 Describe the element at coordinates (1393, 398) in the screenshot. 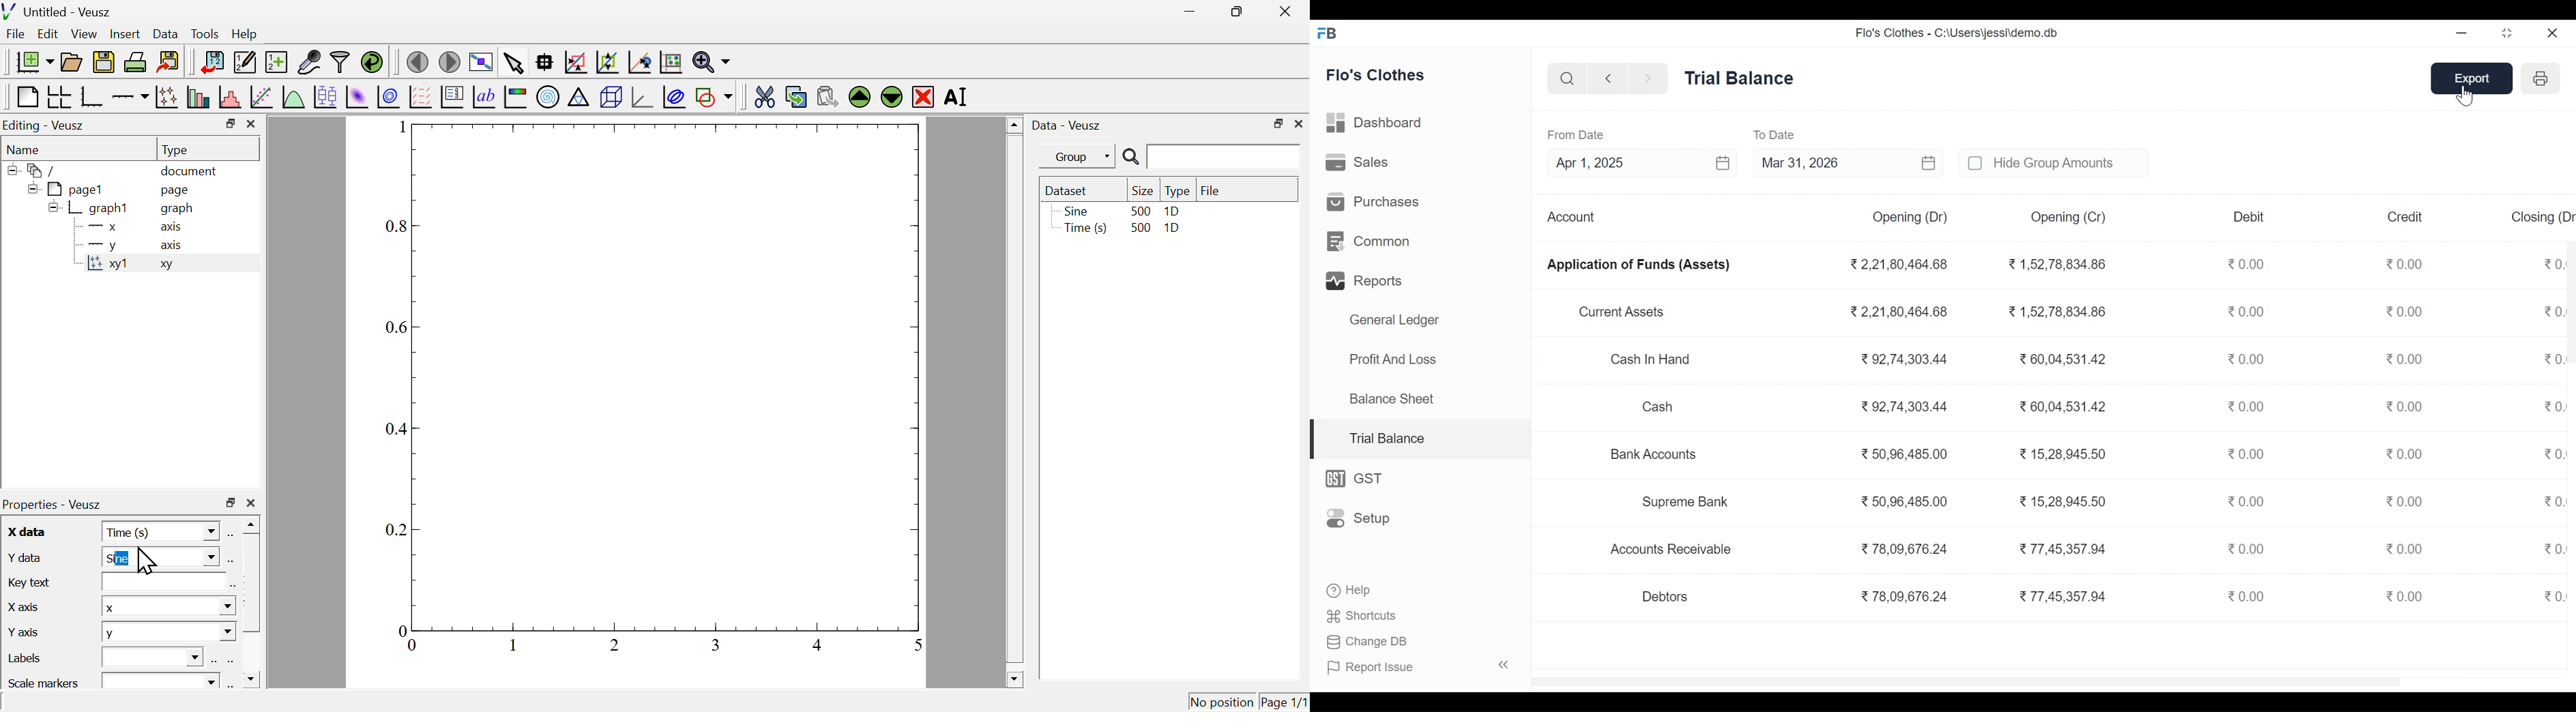

I see `Balance Sheet` at that location.